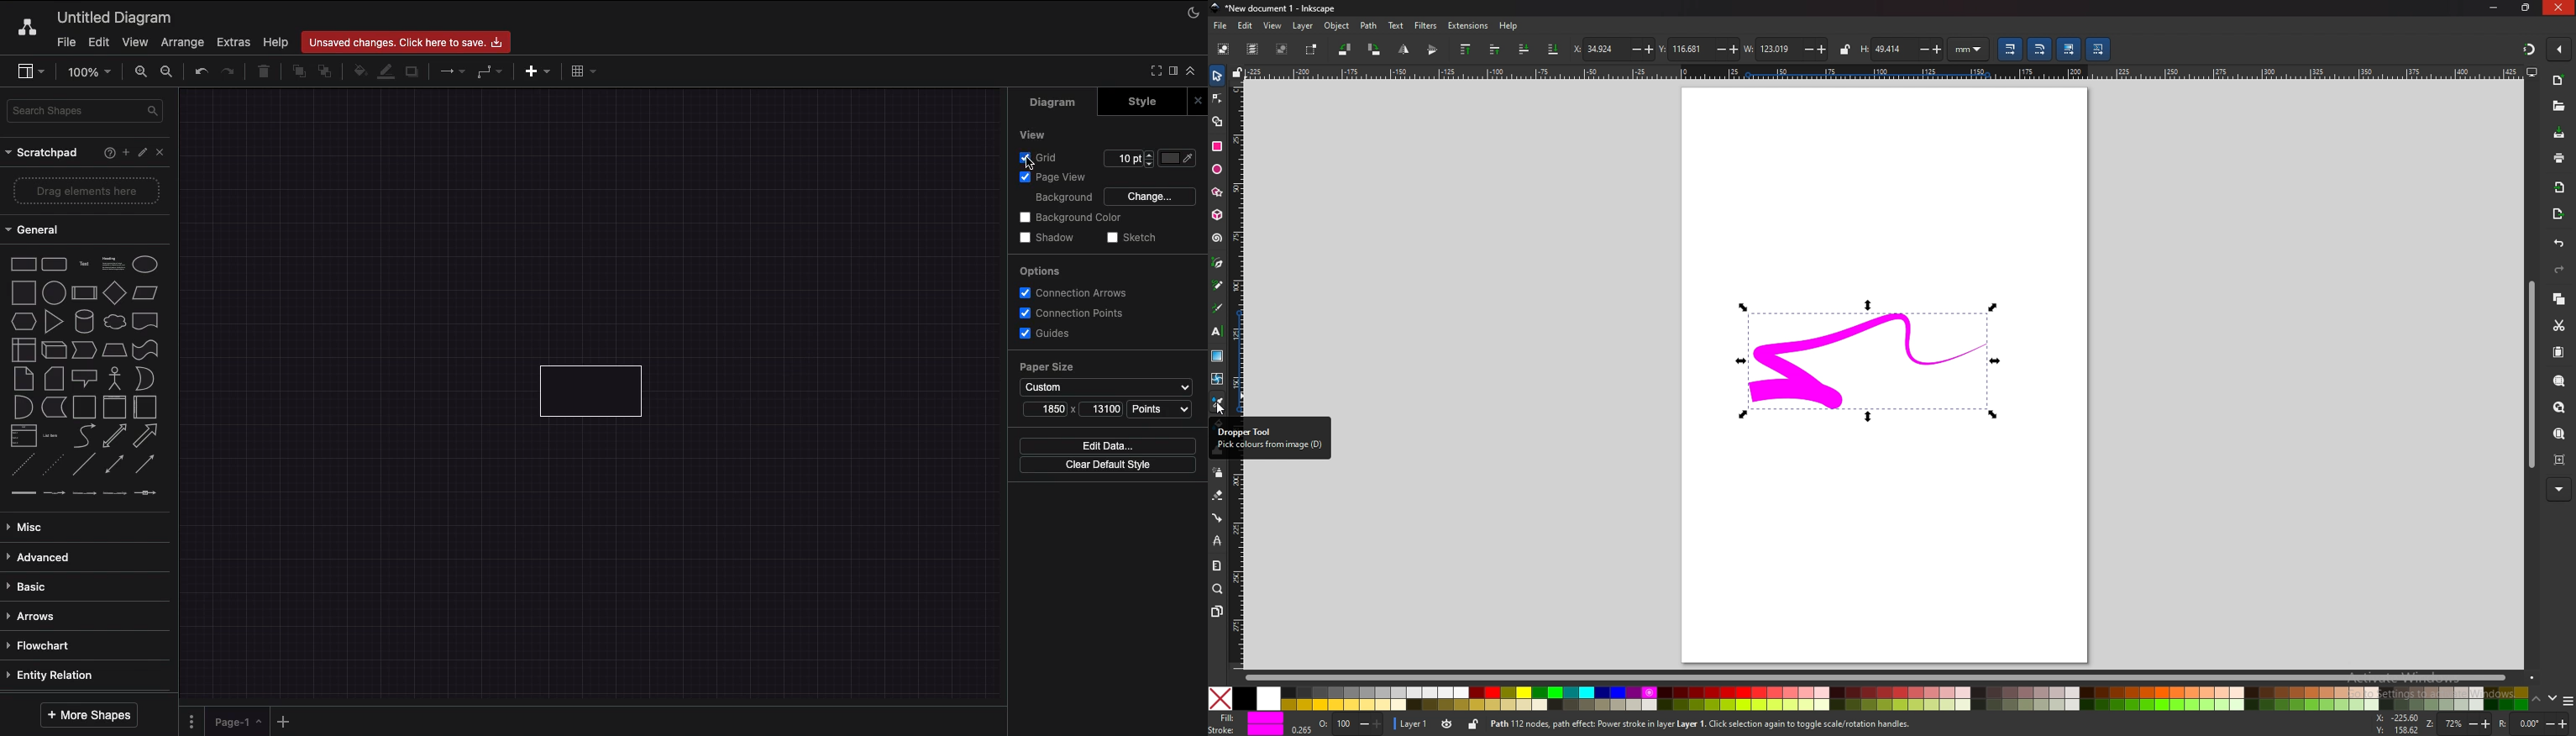  Describe the element at coordinates (1217, 473) in the screenshot. I see `spray` at that location.